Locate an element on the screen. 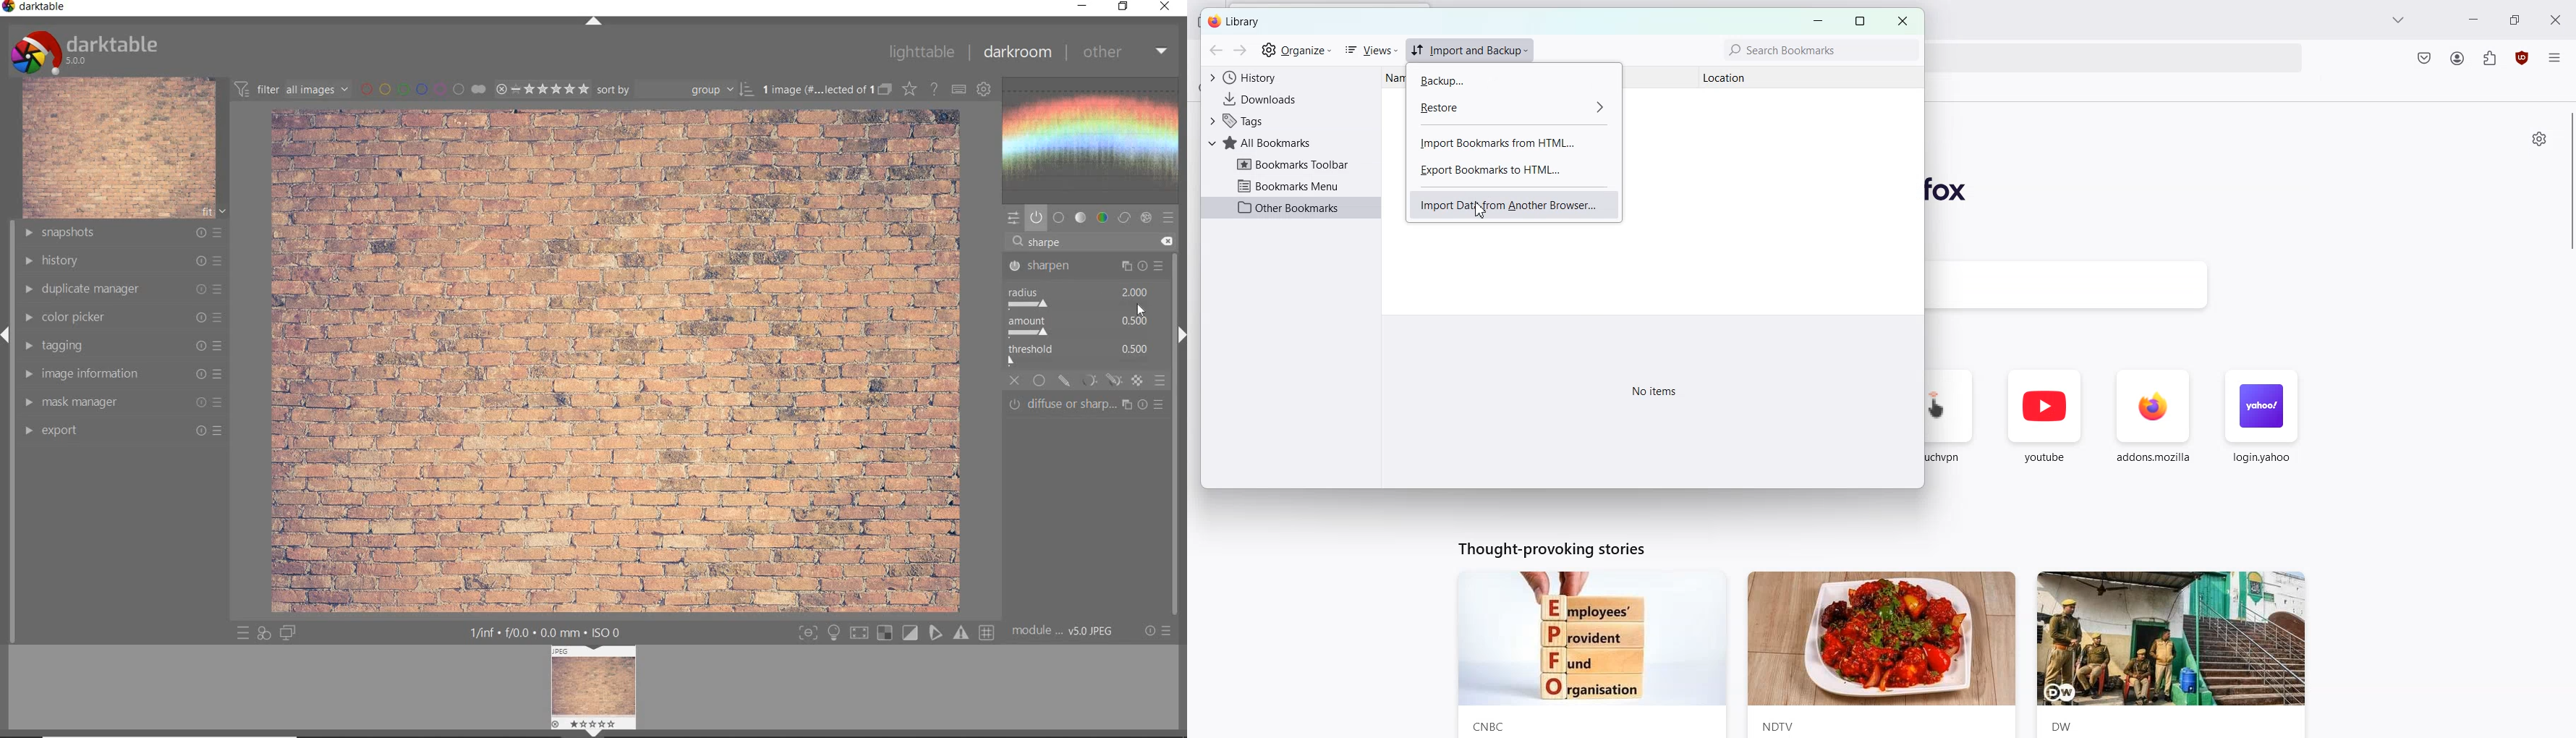 The width and height of the screenshot is (2576, 756). filter all images is located at coordinates (291, 88).